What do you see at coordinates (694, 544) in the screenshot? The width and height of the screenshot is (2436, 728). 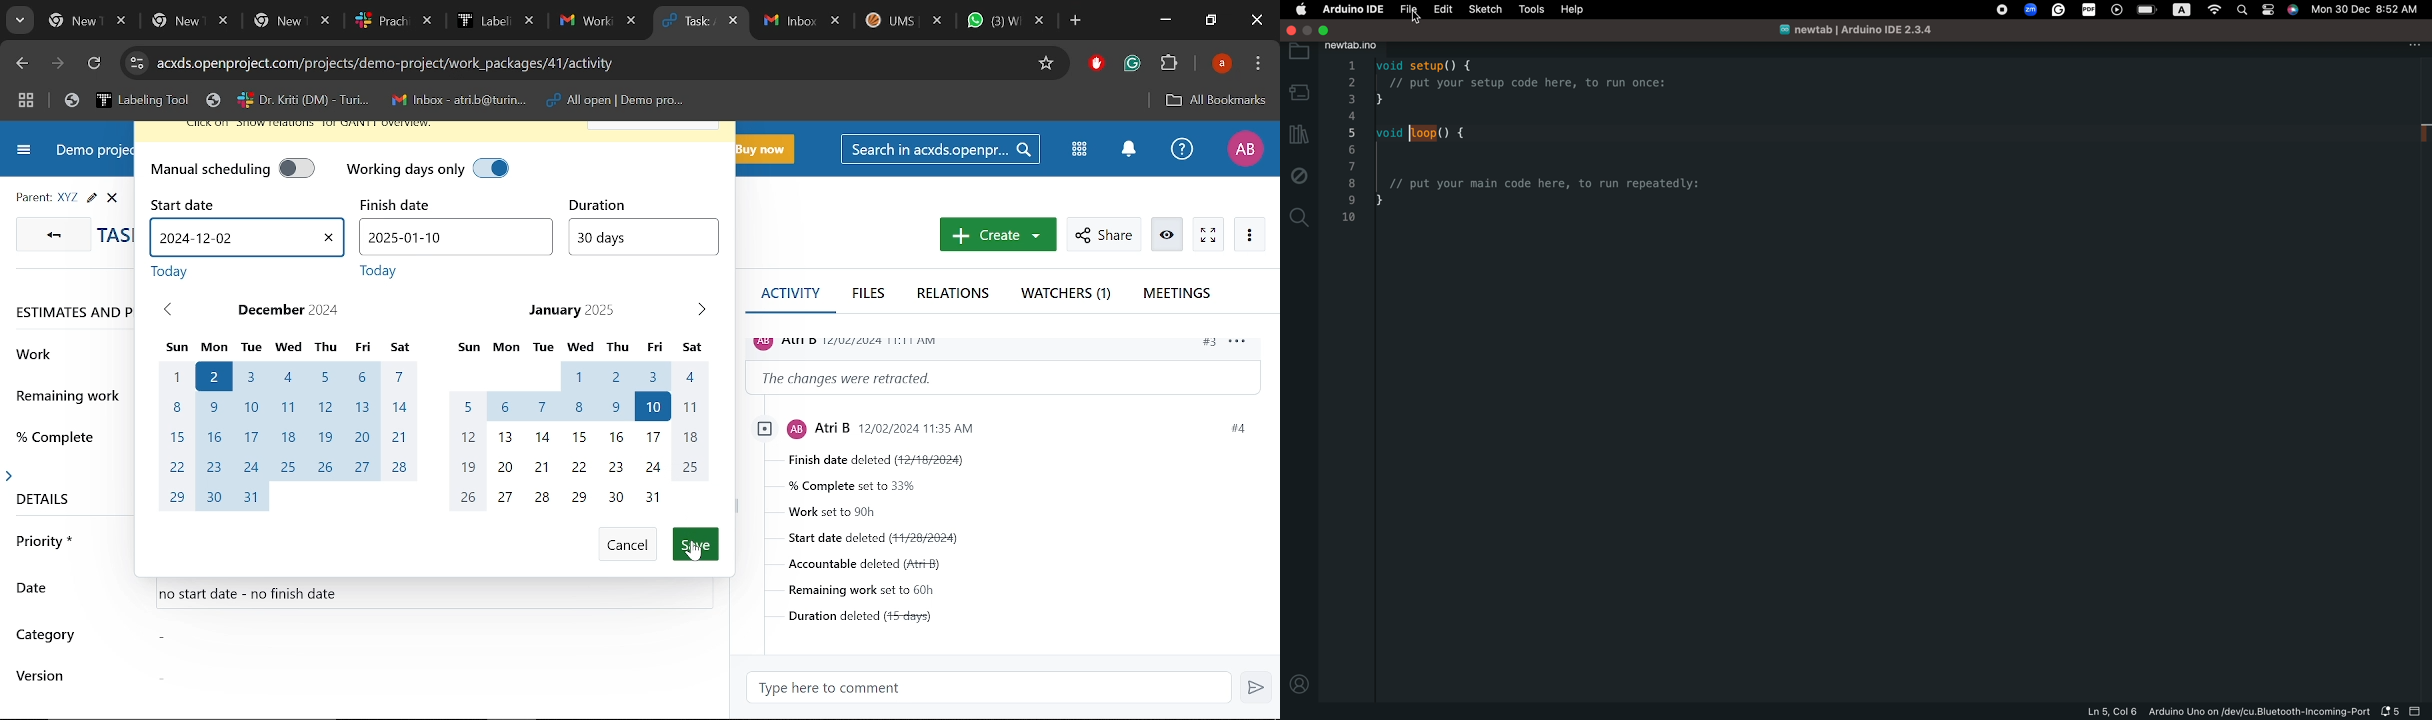 I see `Save` at bounding box center [694, 544].